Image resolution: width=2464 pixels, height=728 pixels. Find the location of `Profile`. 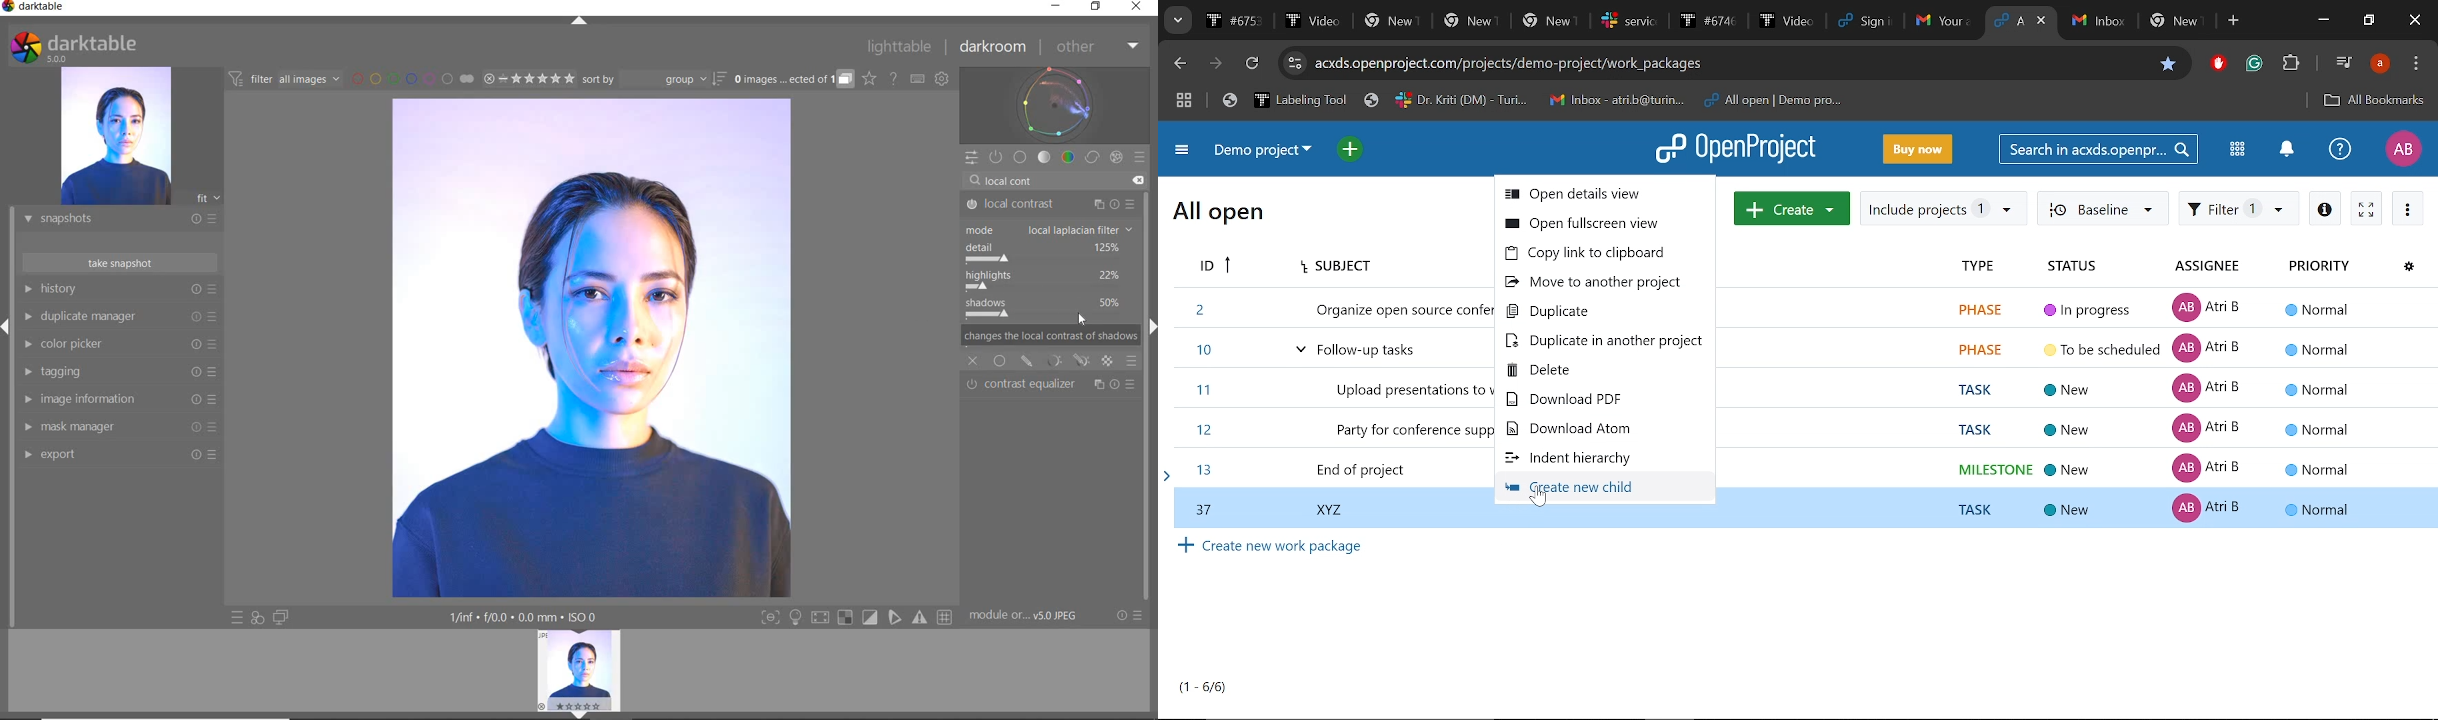

Profile is located at coordinates (2403, 149).